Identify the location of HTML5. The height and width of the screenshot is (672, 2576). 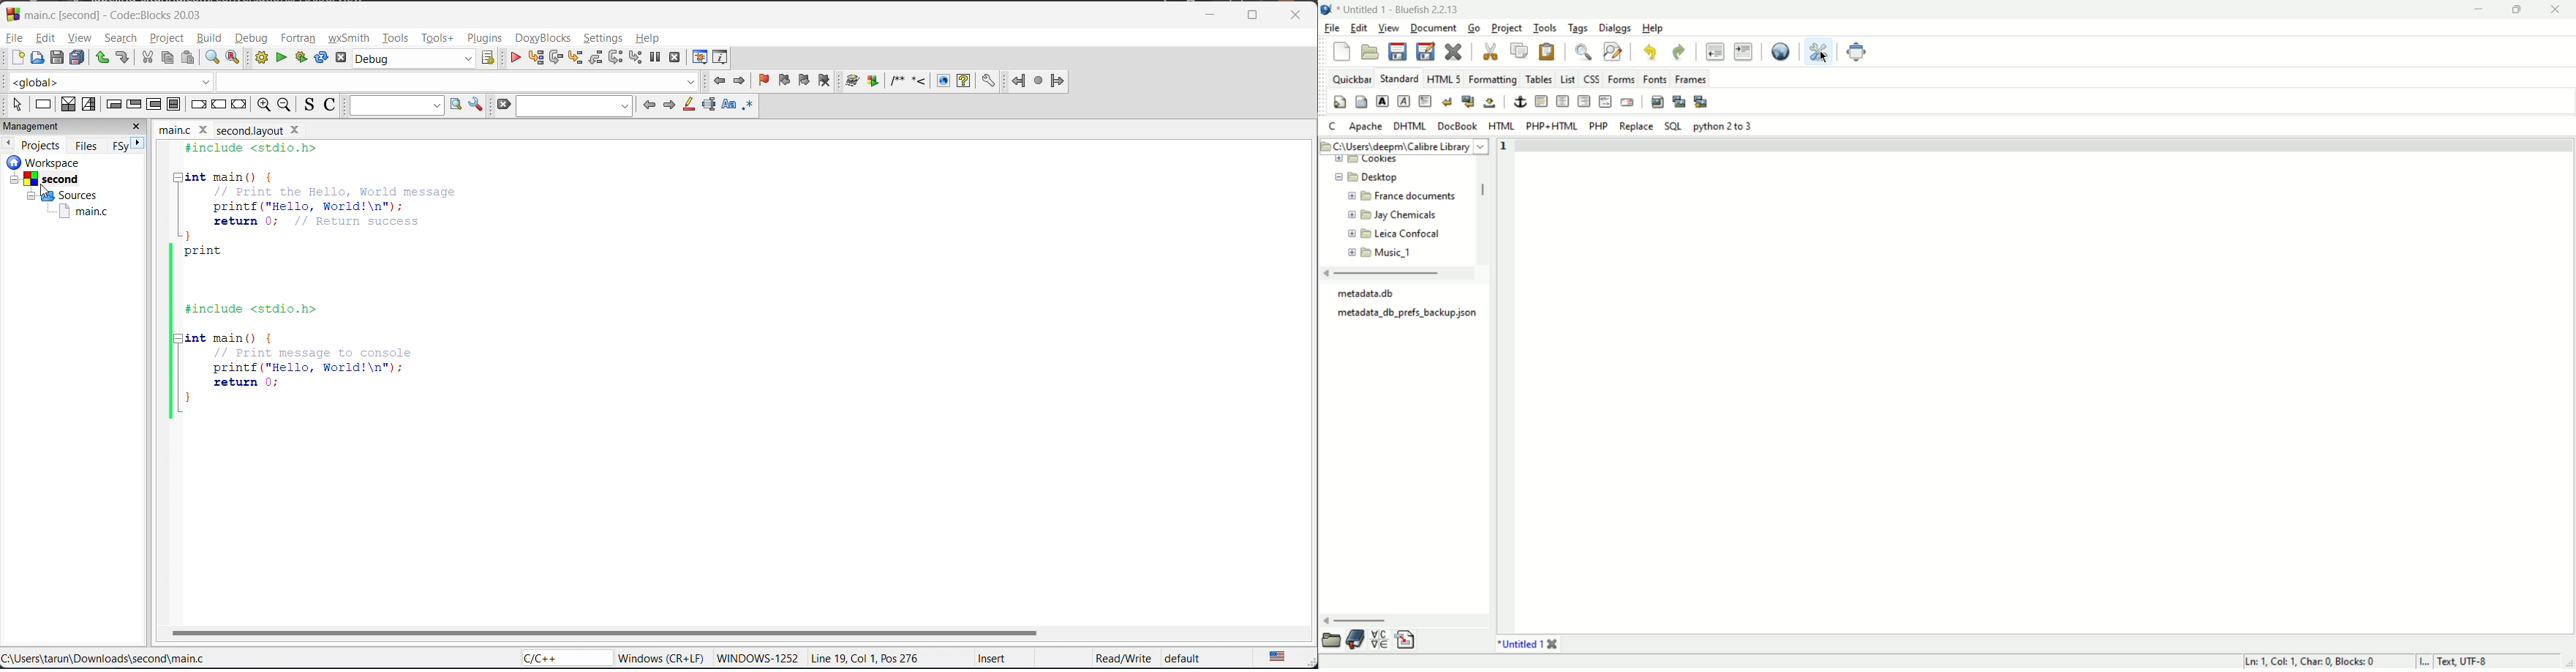
(1445, 79).